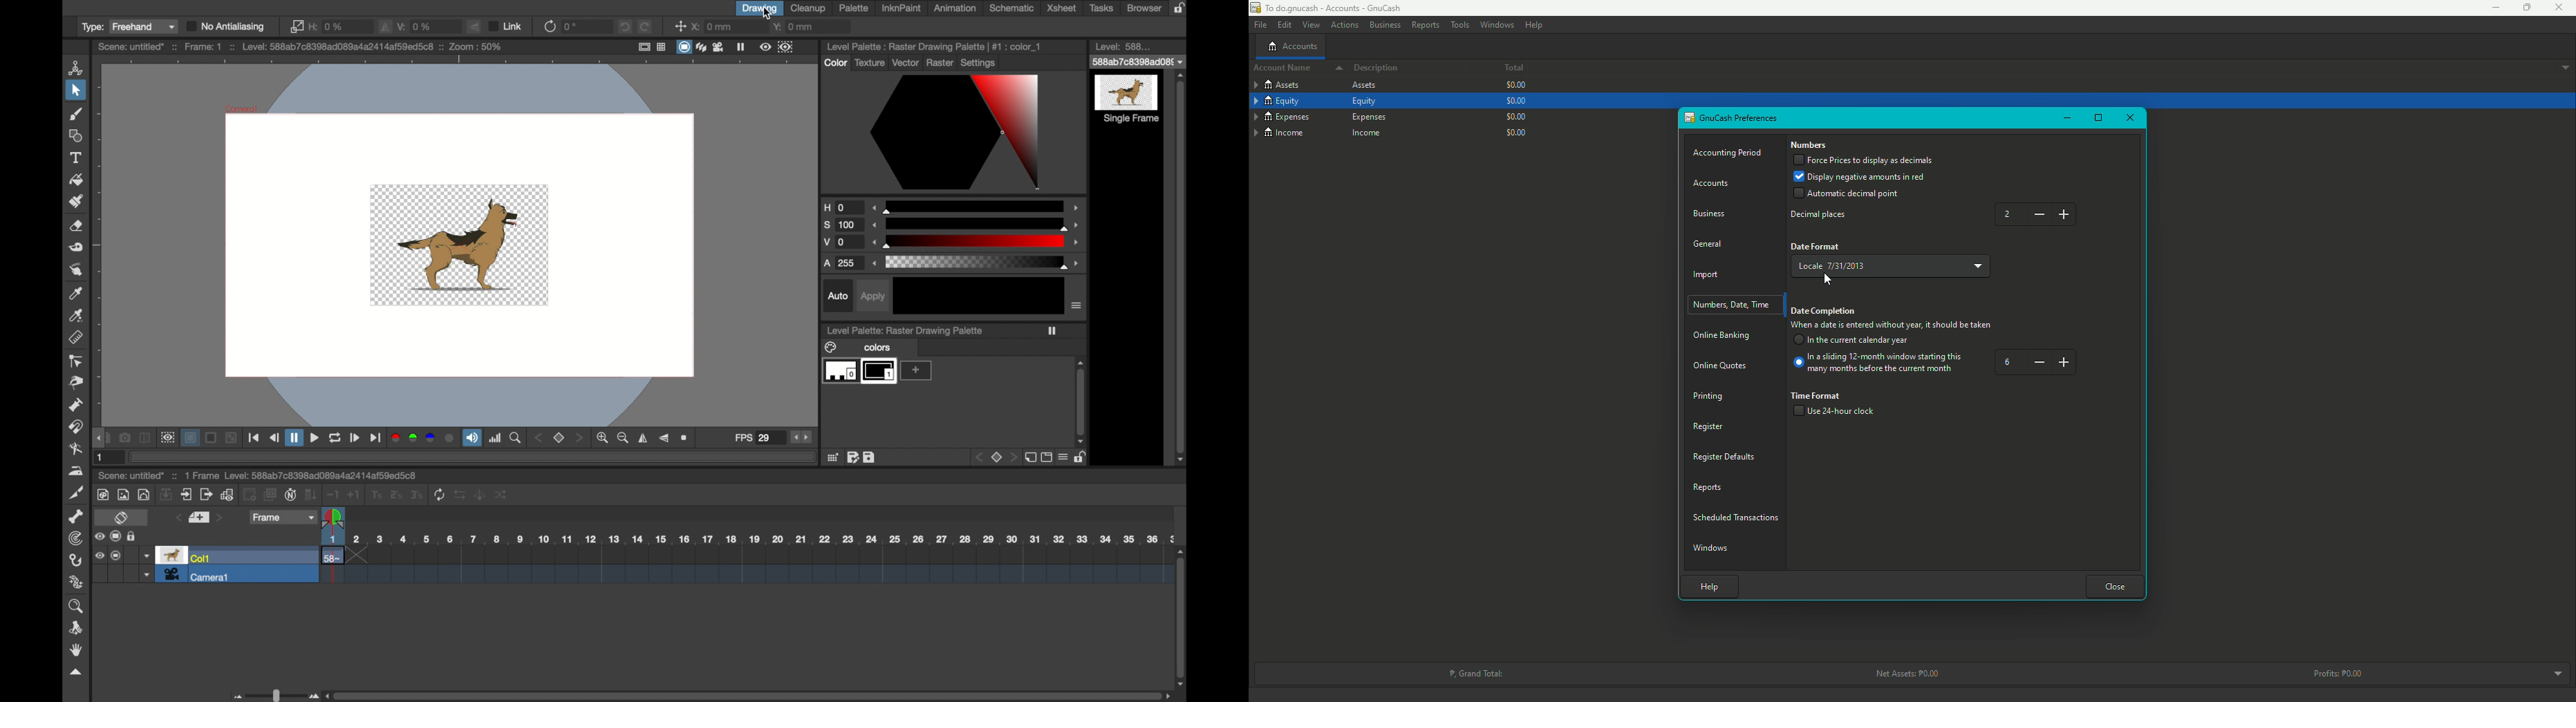  Describe the element at coordinates (741, 46) in the screenshot. I see `freeze` at that location.